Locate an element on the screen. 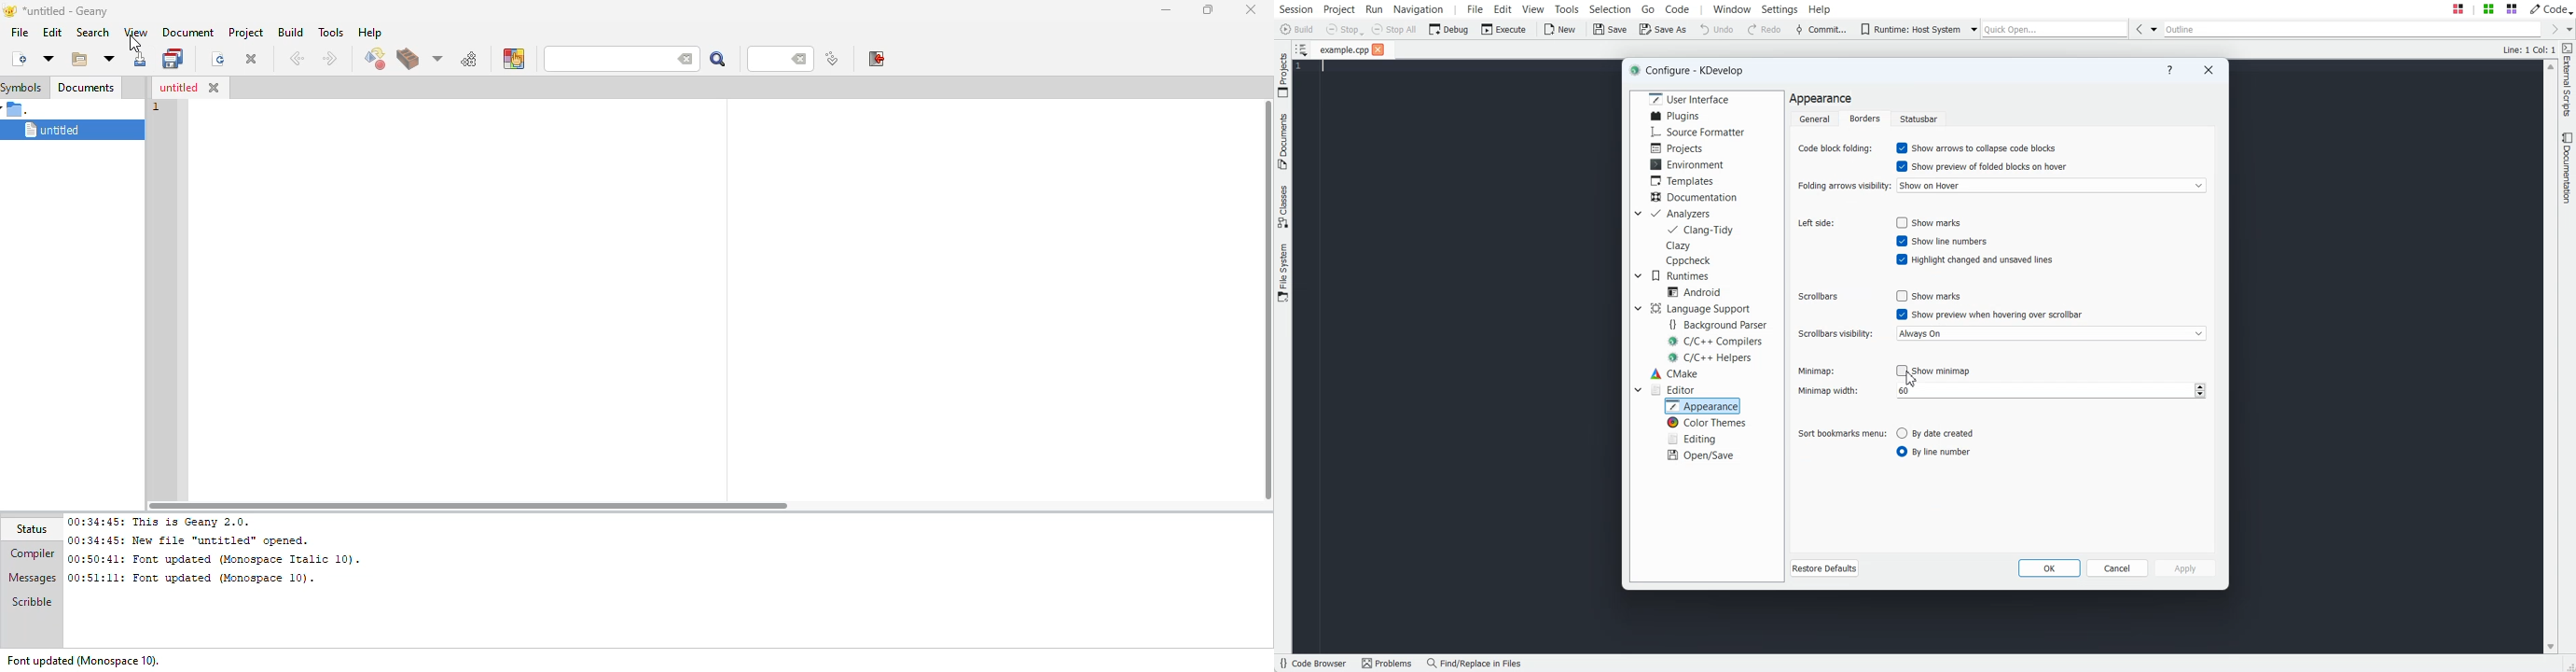  Text is located at coordinates (1821, 99).